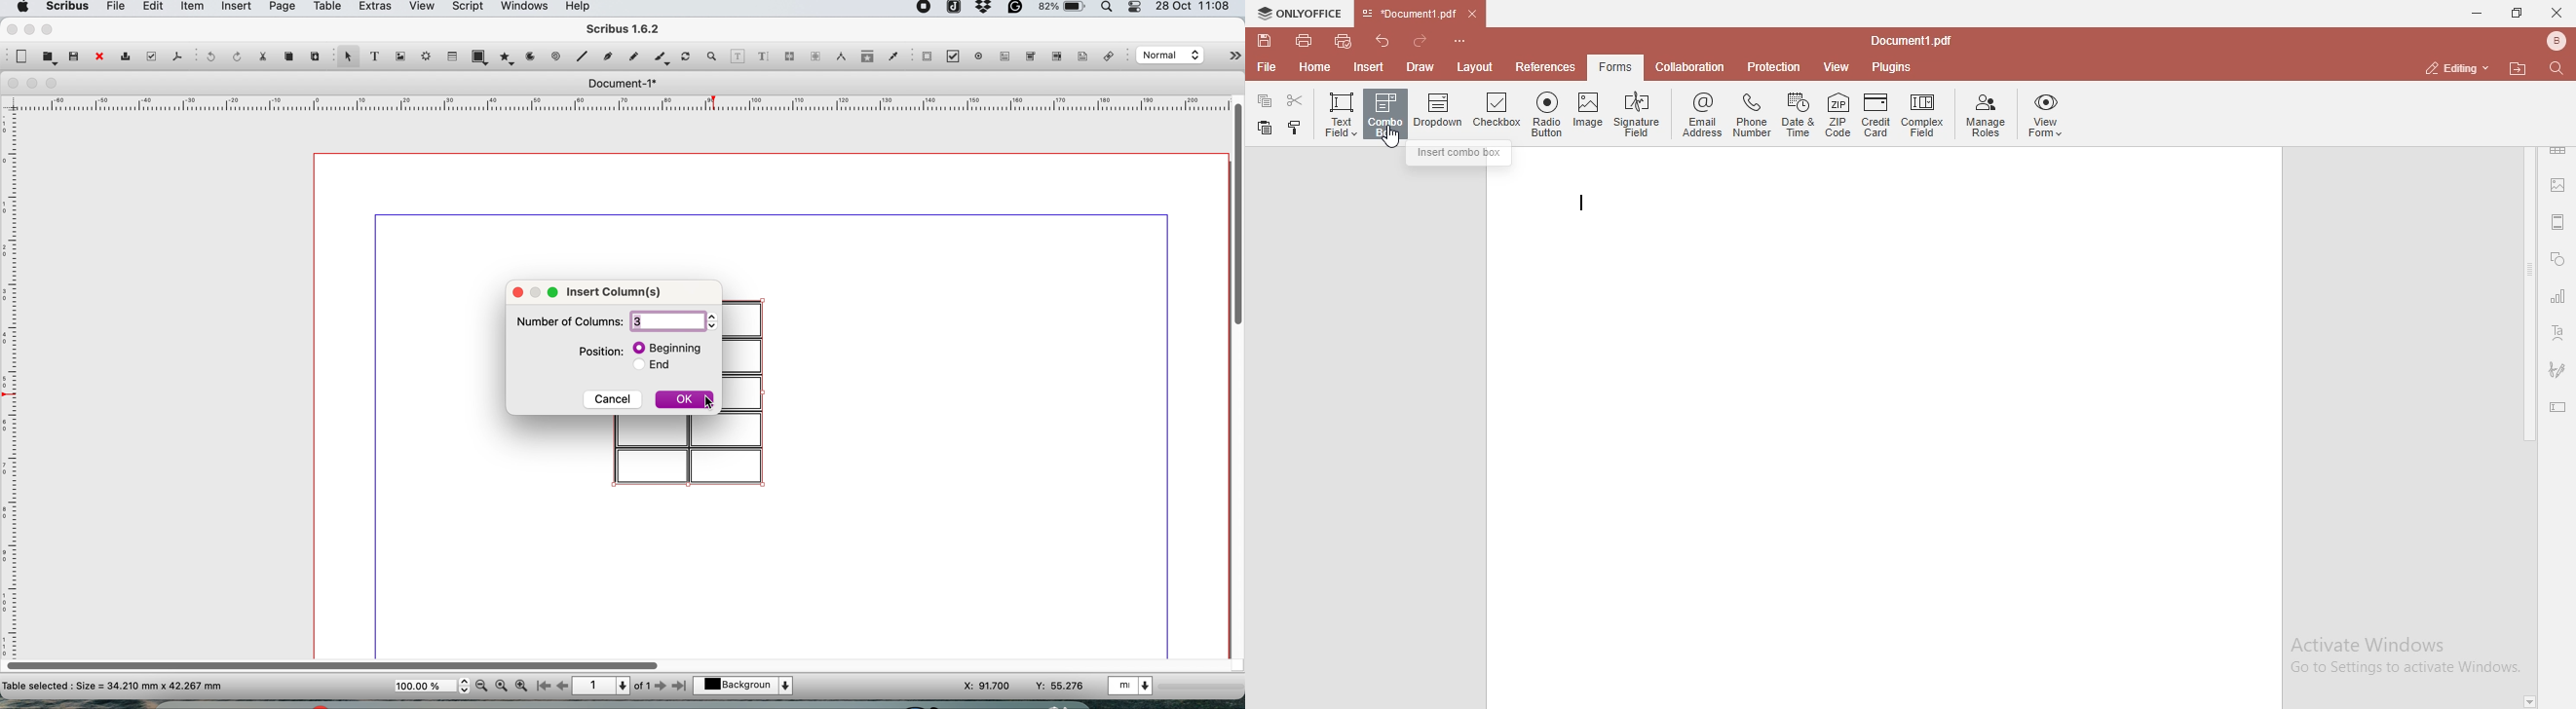 This screenshot has width=2576, height=728. What do you see at coordinates (661, 687) in the screenshot?
I see `go to next page` at bounding box center [661, 687].